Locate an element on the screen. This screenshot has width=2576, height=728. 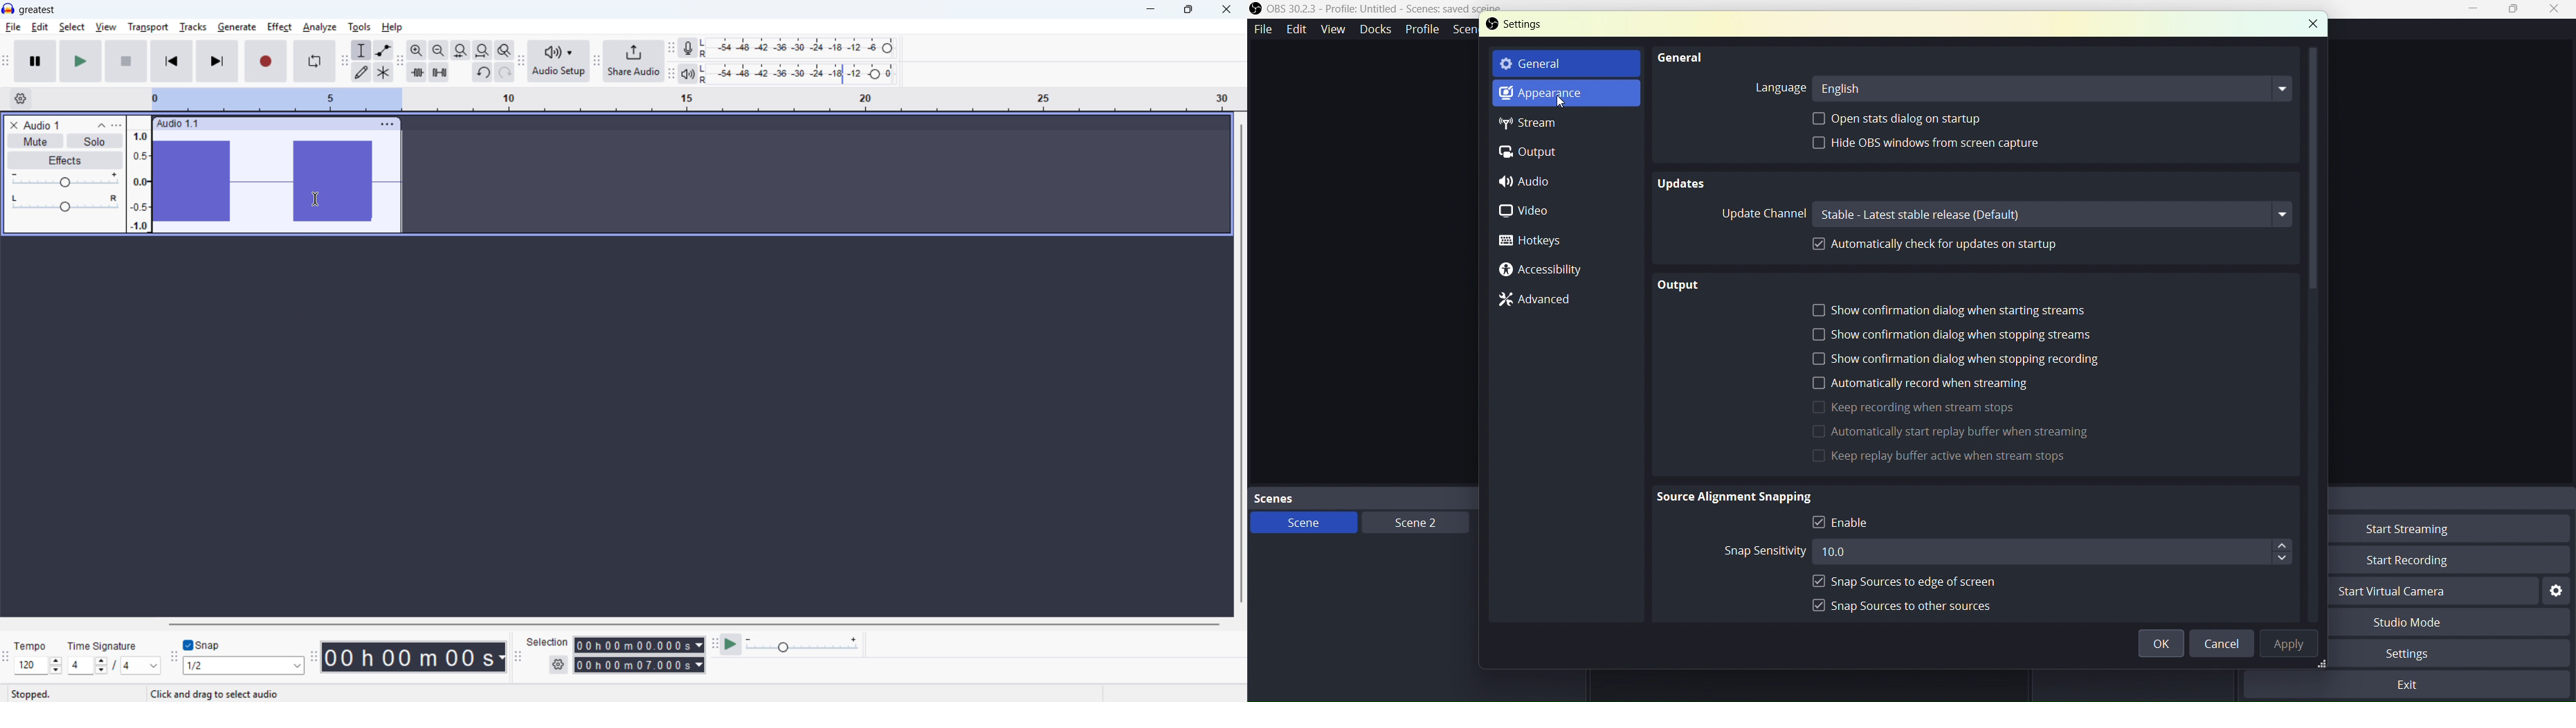
Scene is located at coordinates (1302, 523).